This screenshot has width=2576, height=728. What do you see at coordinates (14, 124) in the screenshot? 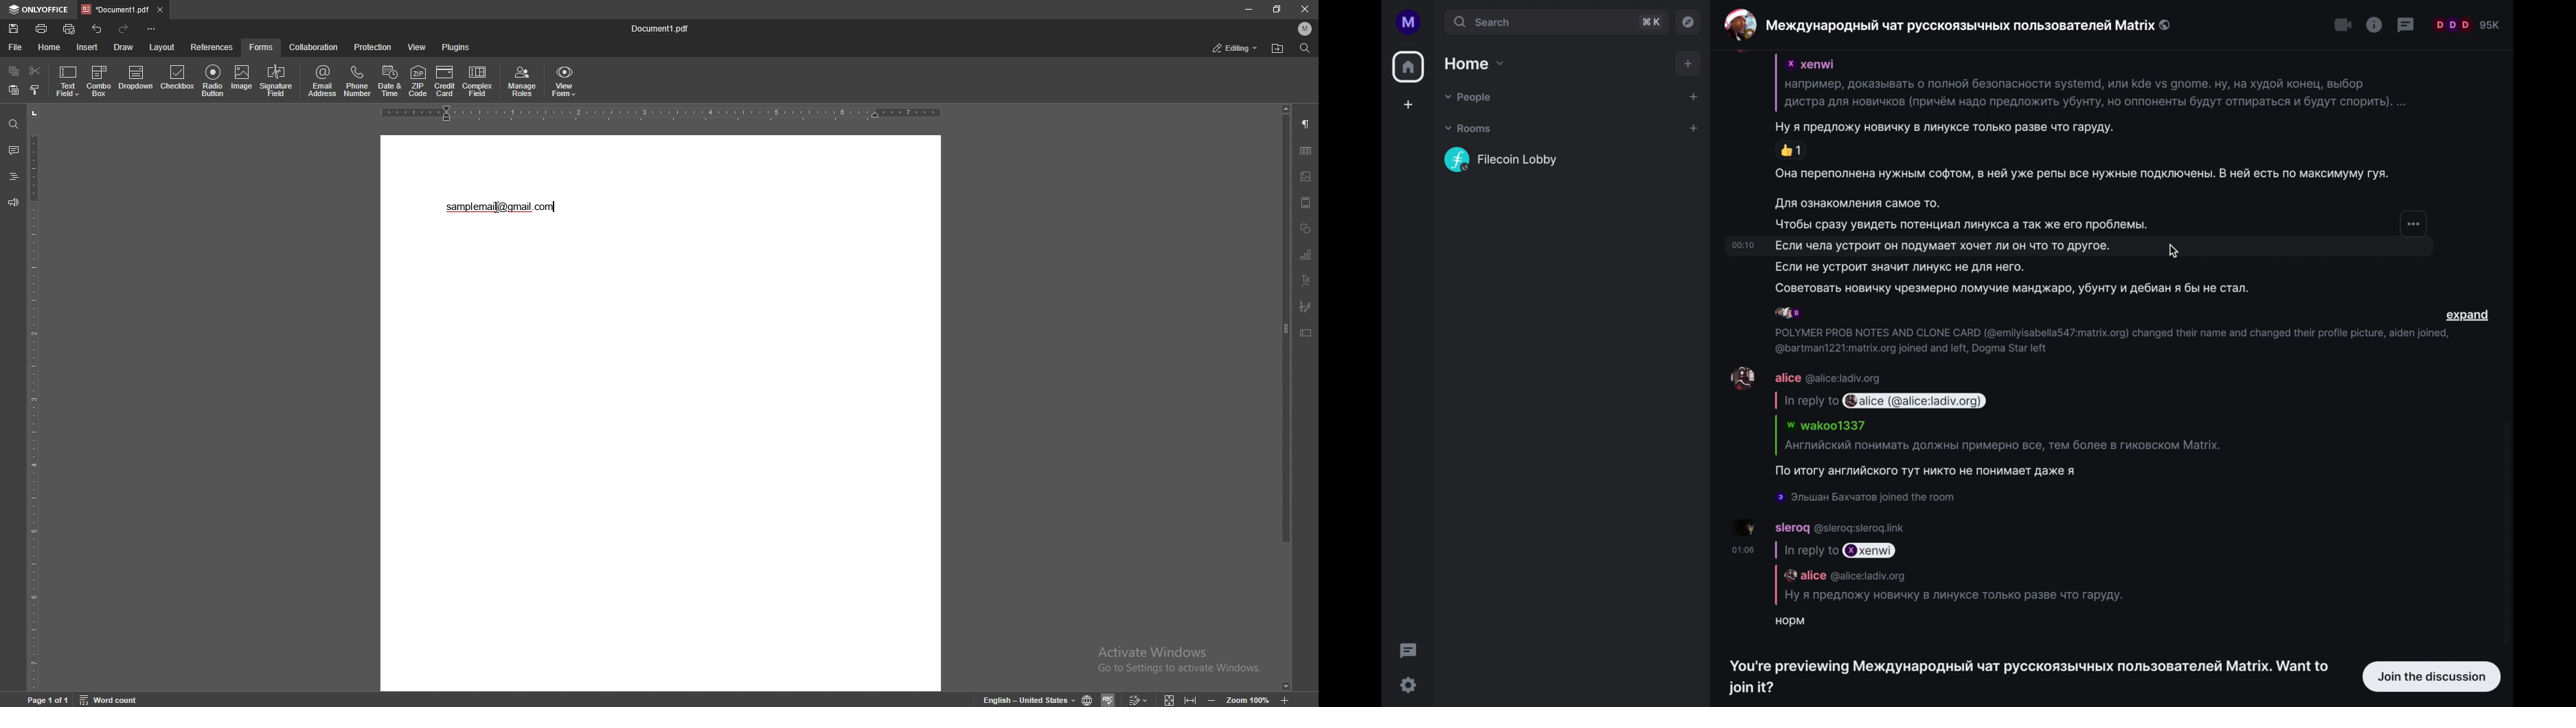
I see `find` at bounding box center [14, 124].